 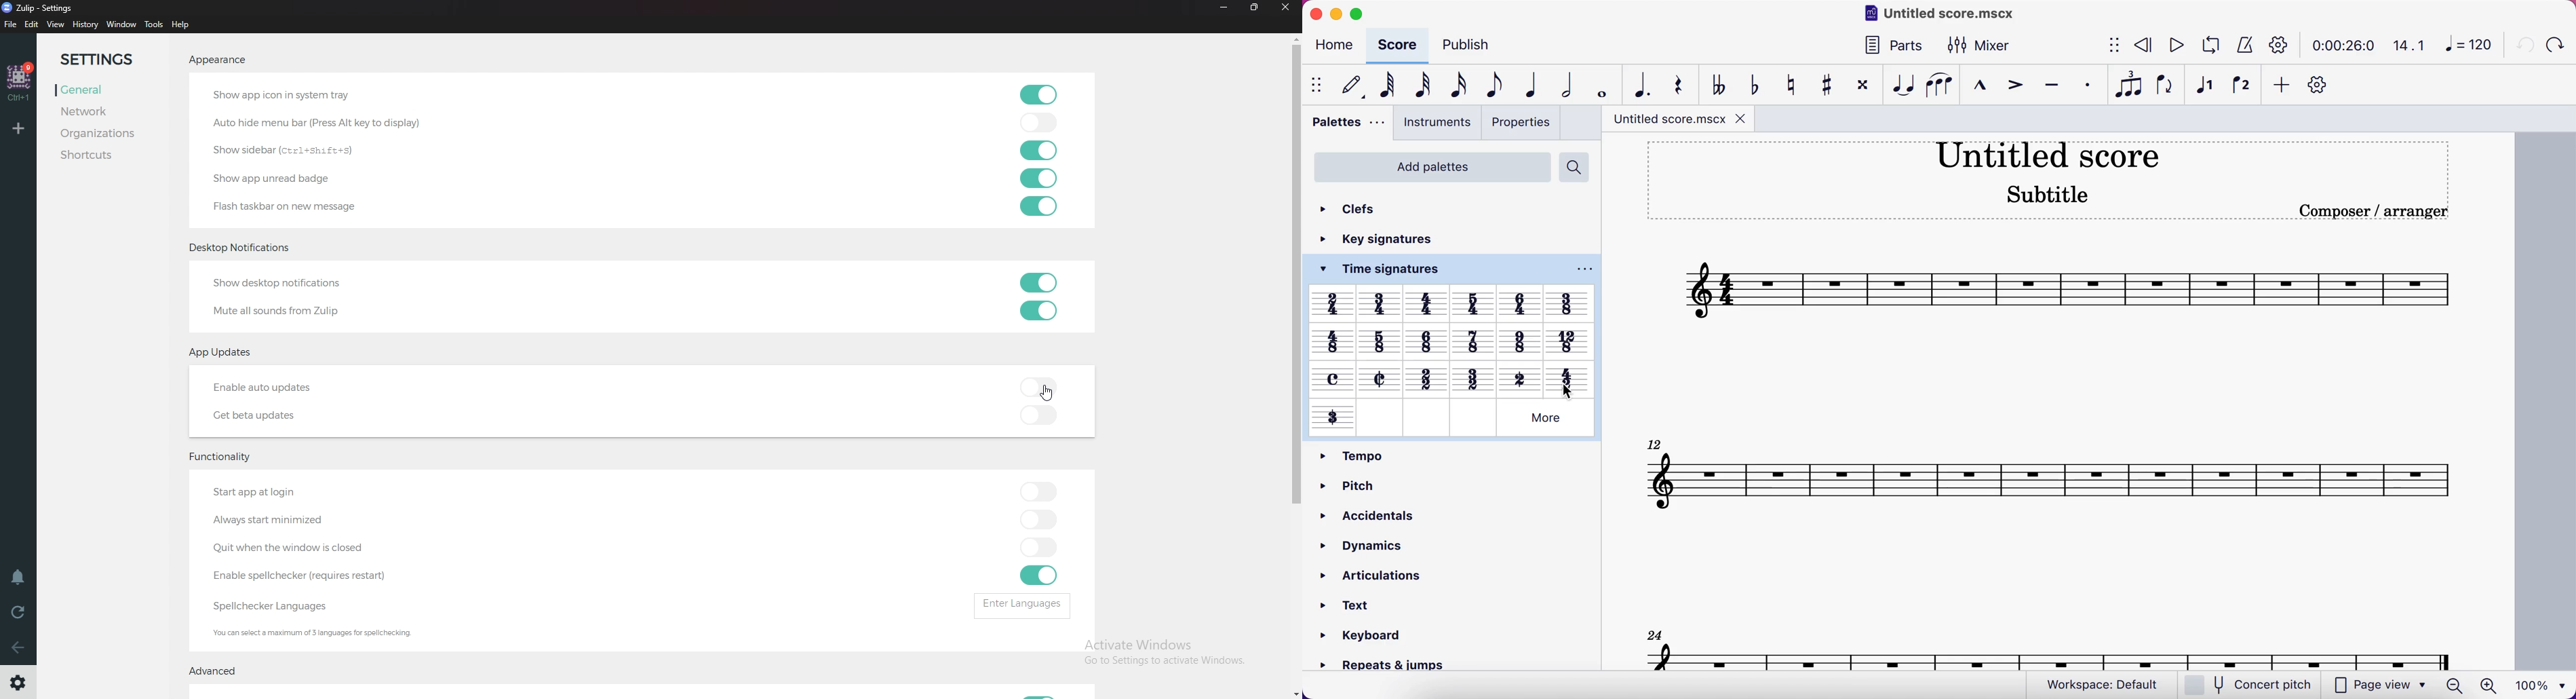 What do you see at coordinates (1334, 418) in the screenshot?
I see `` at bounding box center [1334, 418].